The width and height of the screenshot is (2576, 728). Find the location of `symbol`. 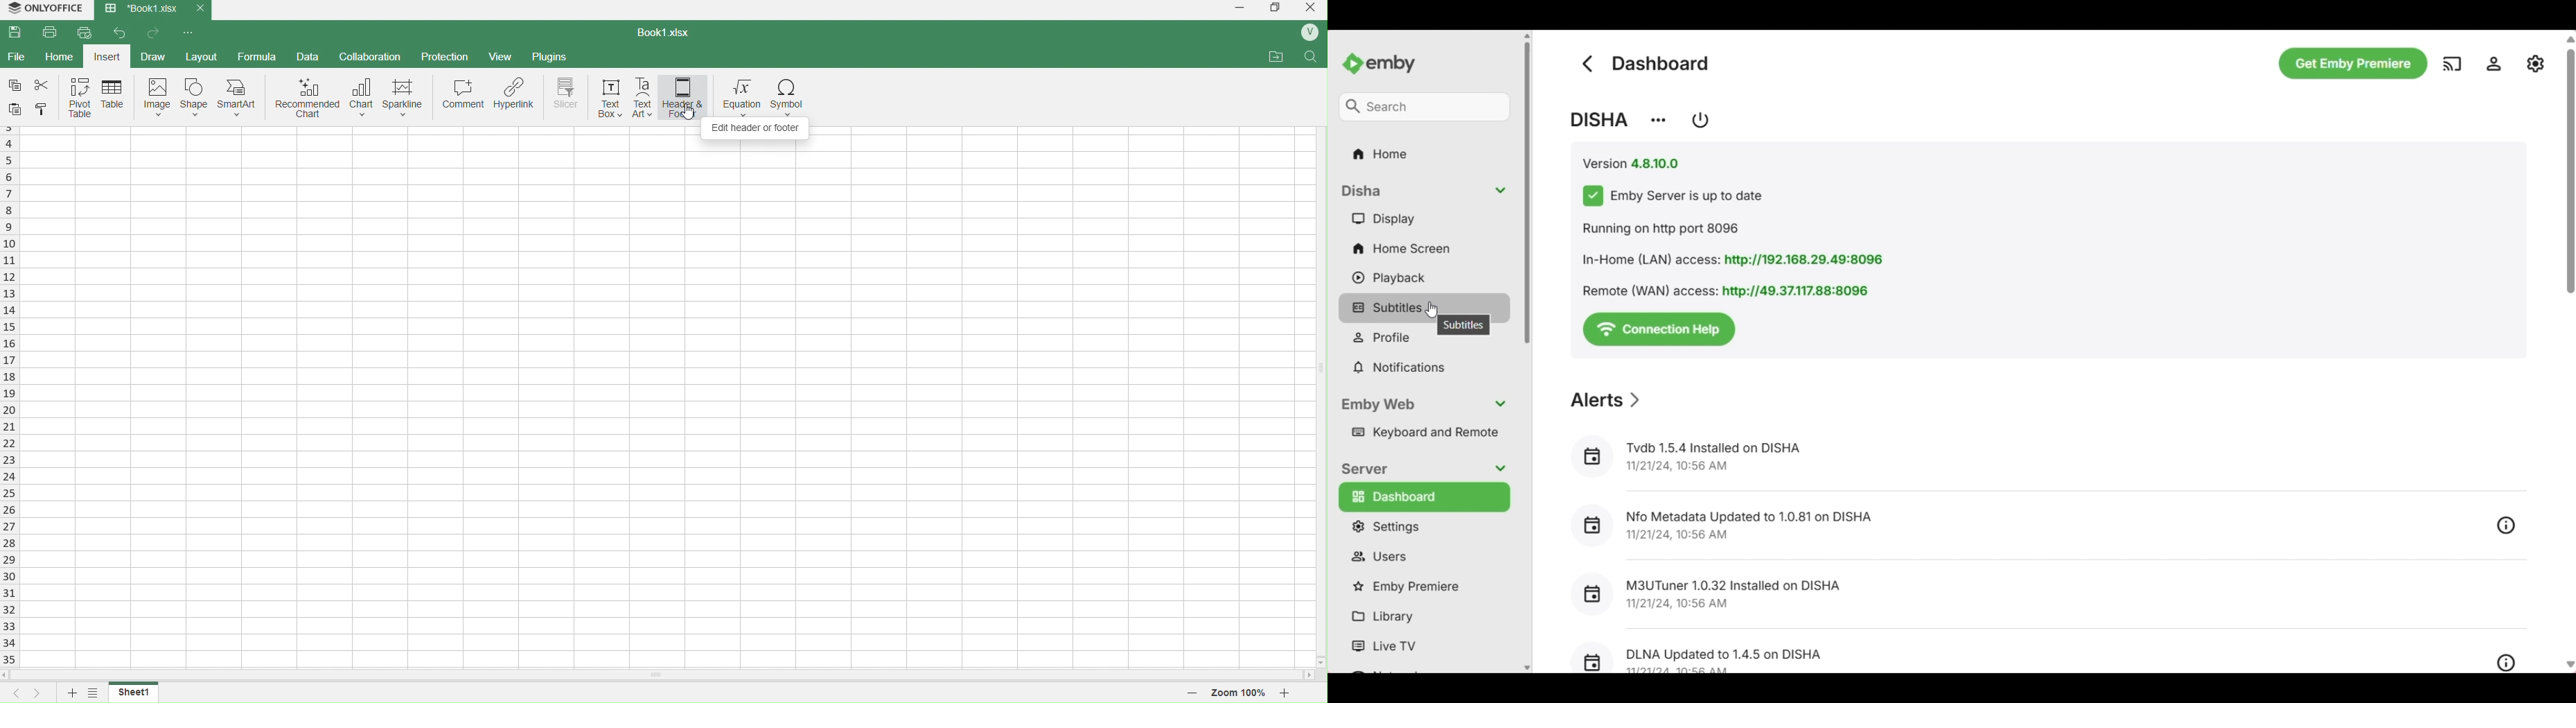

symbol is located at coordinates (787, 98).